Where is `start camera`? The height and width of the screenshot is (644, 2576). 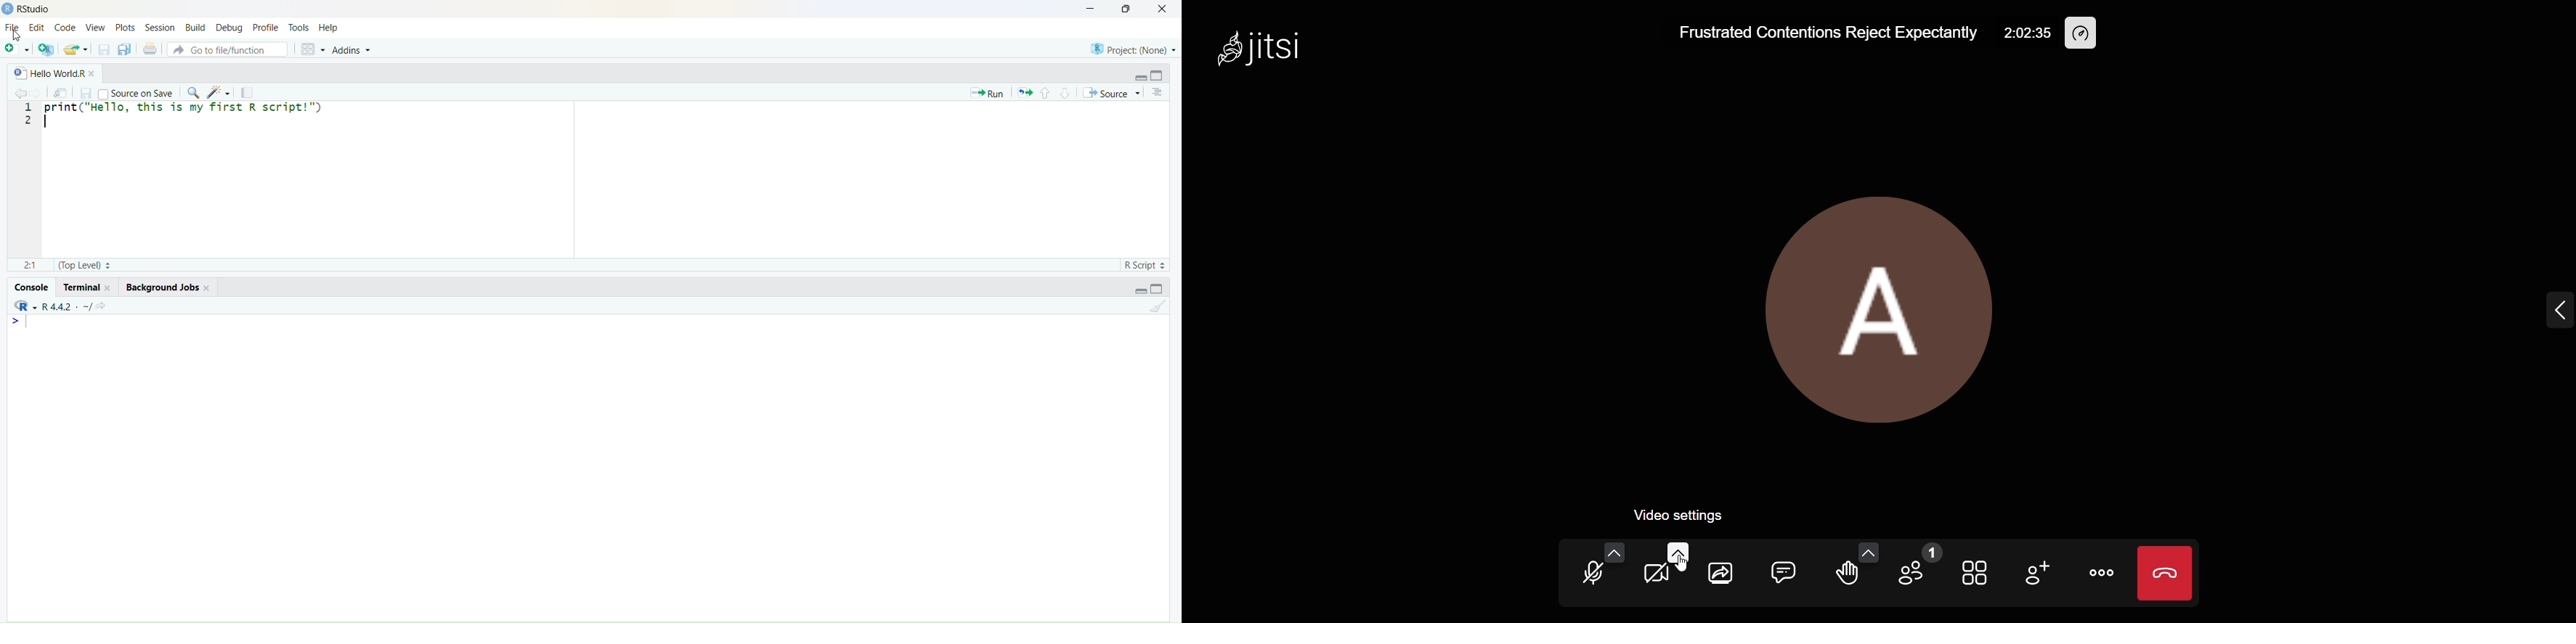
start camera is located at coordinates (1652, 577).